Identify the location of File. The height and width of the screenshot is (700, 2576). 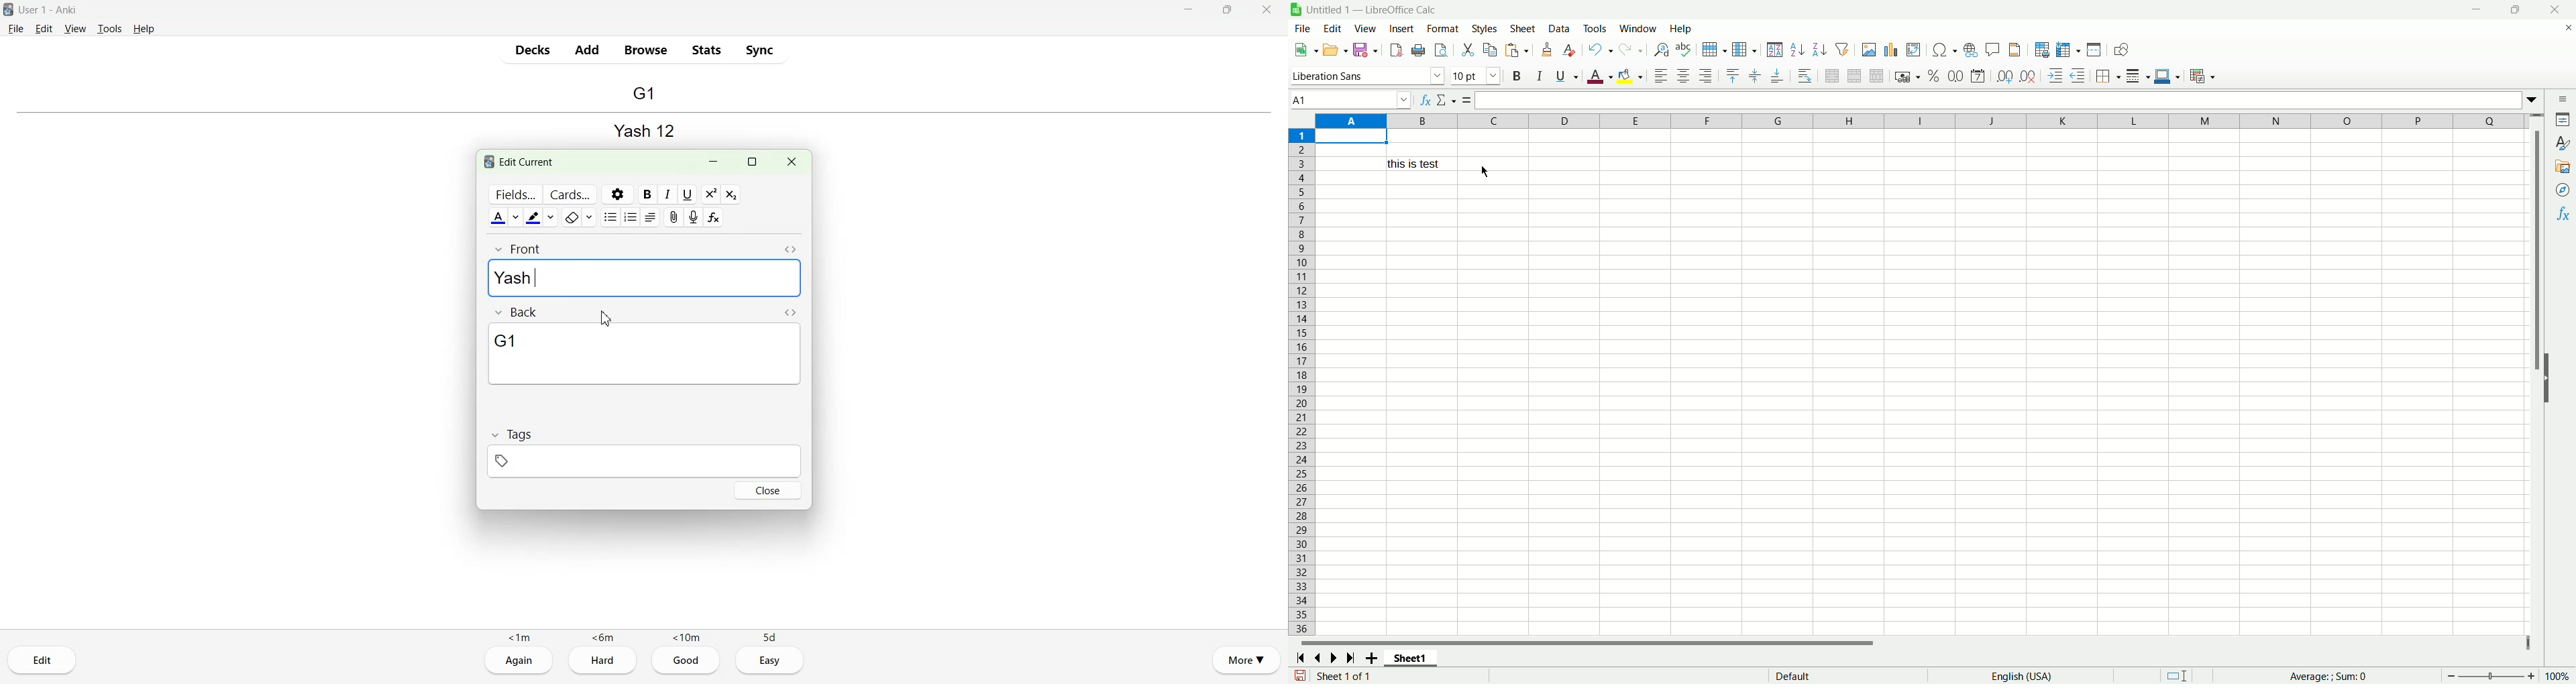
(16, 27).